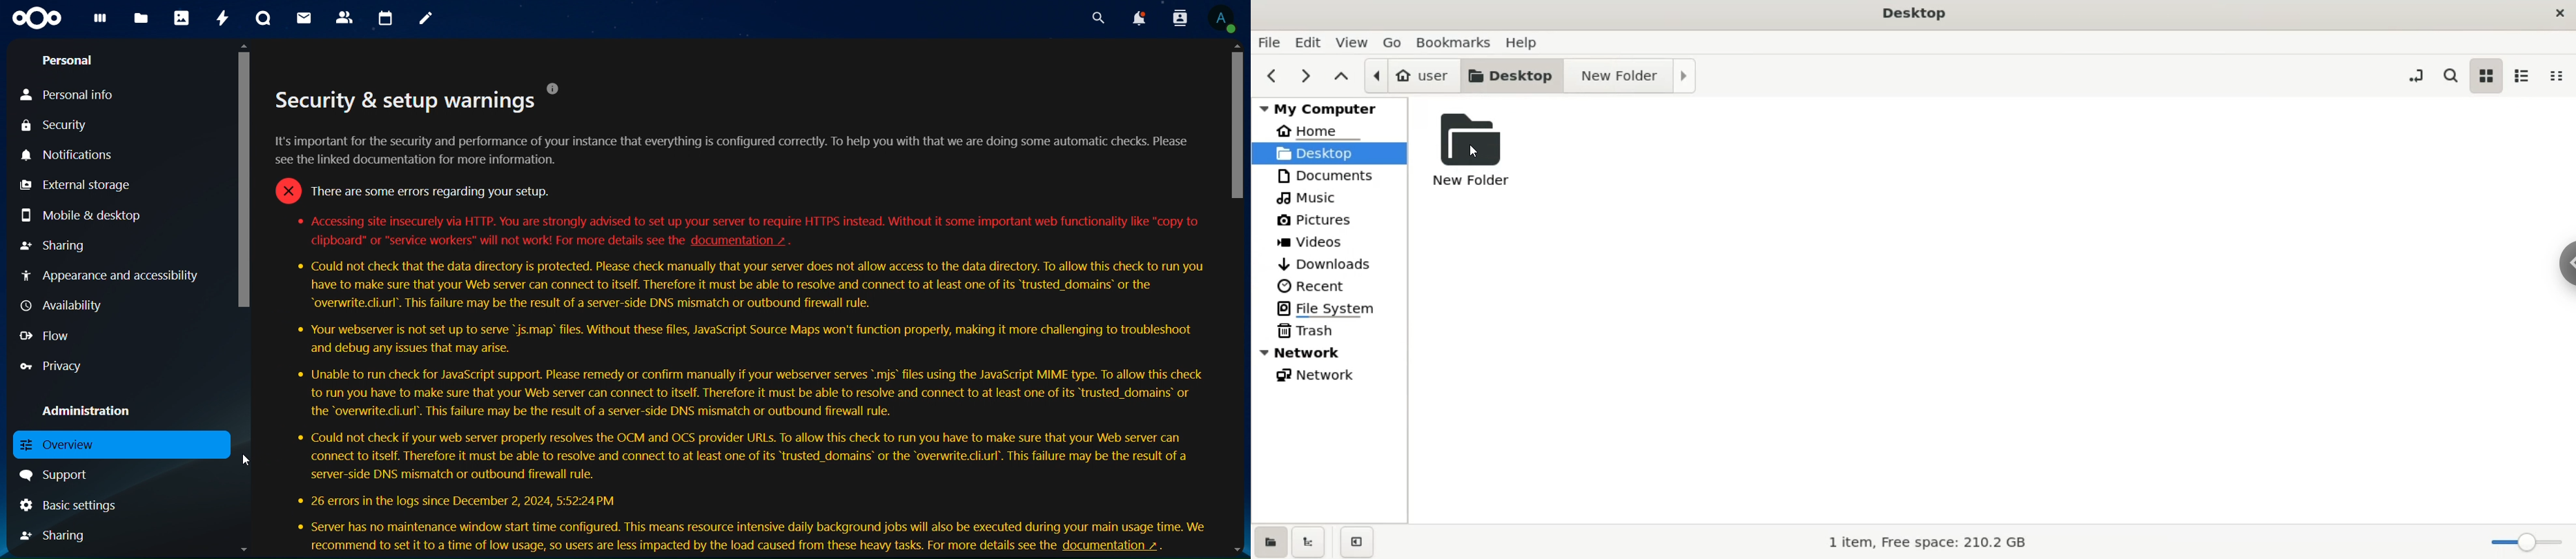 This screenshot has width=2576, height=560. Describe the element at coordinates (182, 18) in the screenshot. I see `photos` at that location.